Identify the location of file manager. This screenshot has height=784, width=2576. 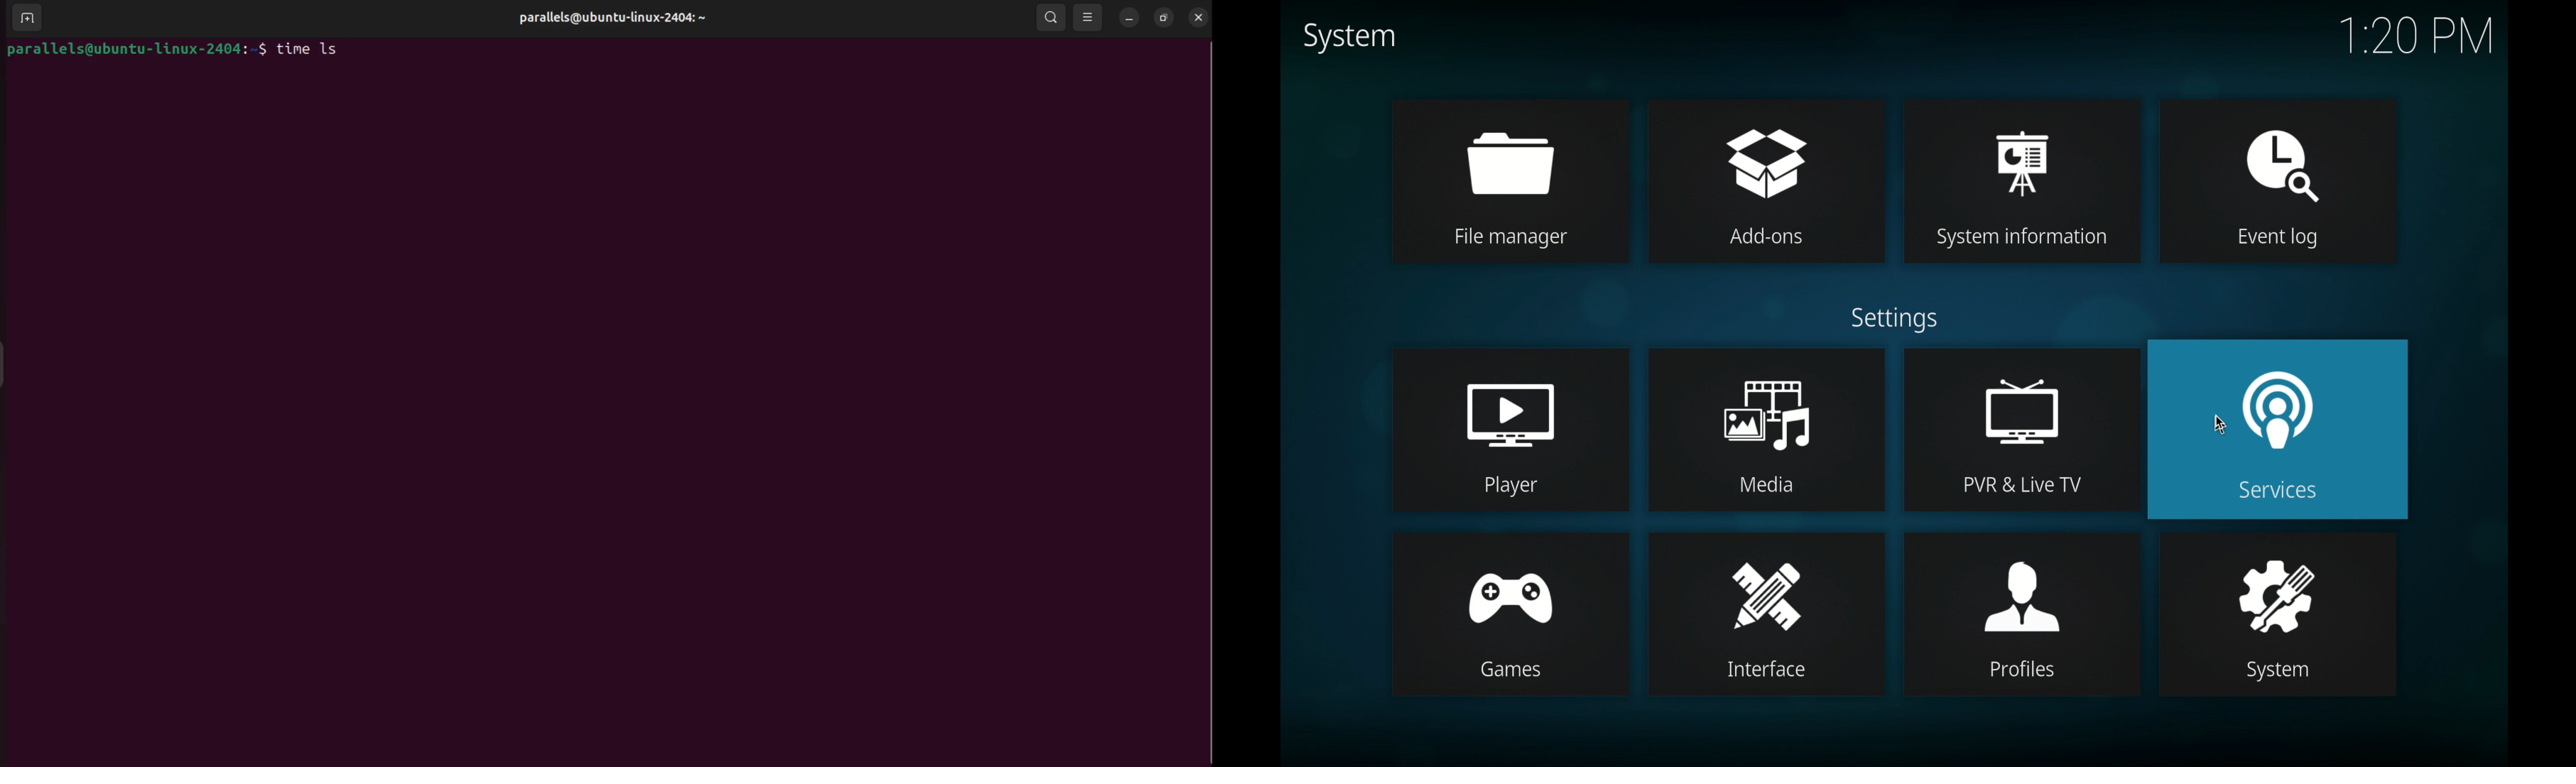
(1506, 181).